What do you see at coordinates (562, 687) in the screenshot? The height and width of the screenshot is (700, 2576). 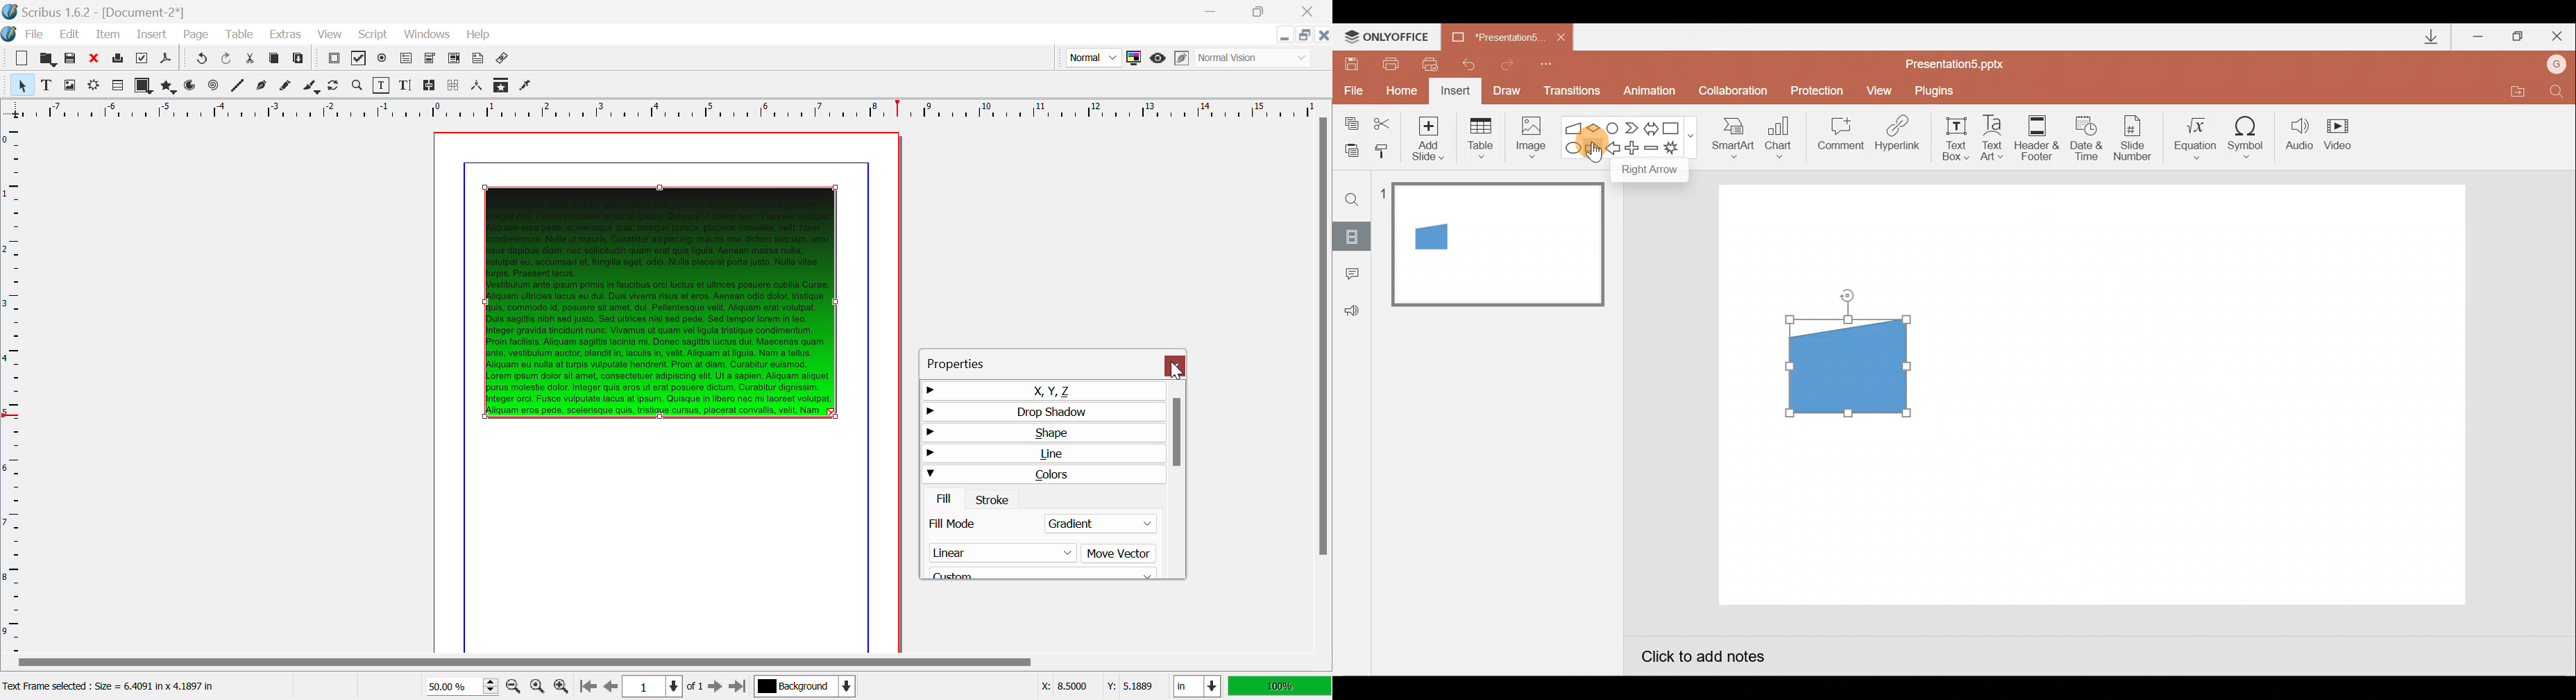 I see `Zoom In` at bounding box center [562, 687].